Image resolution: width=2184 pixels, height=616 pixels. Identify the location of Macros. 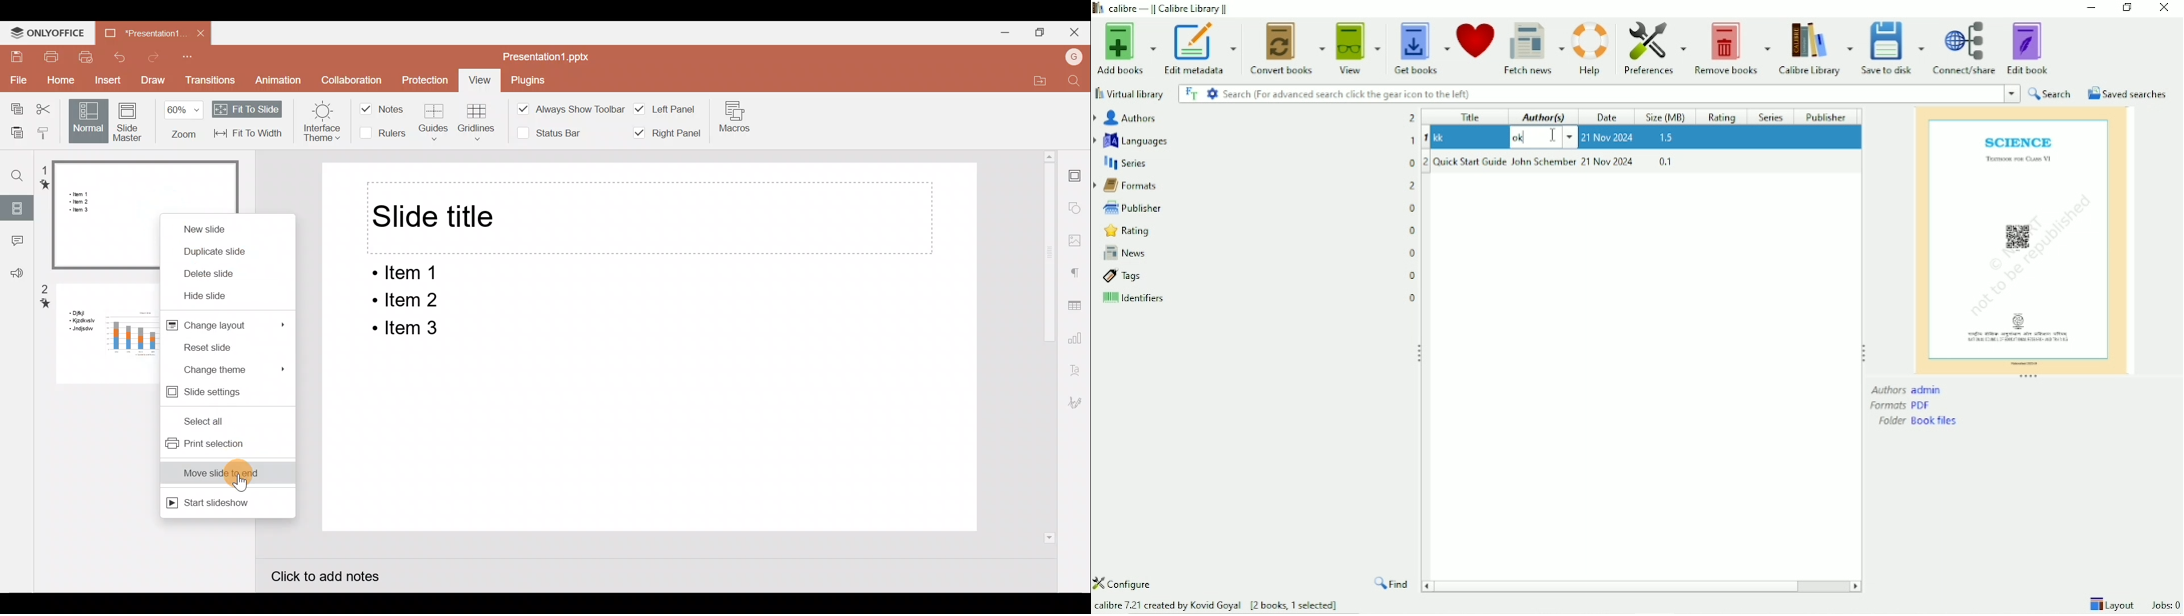
(735, 121).